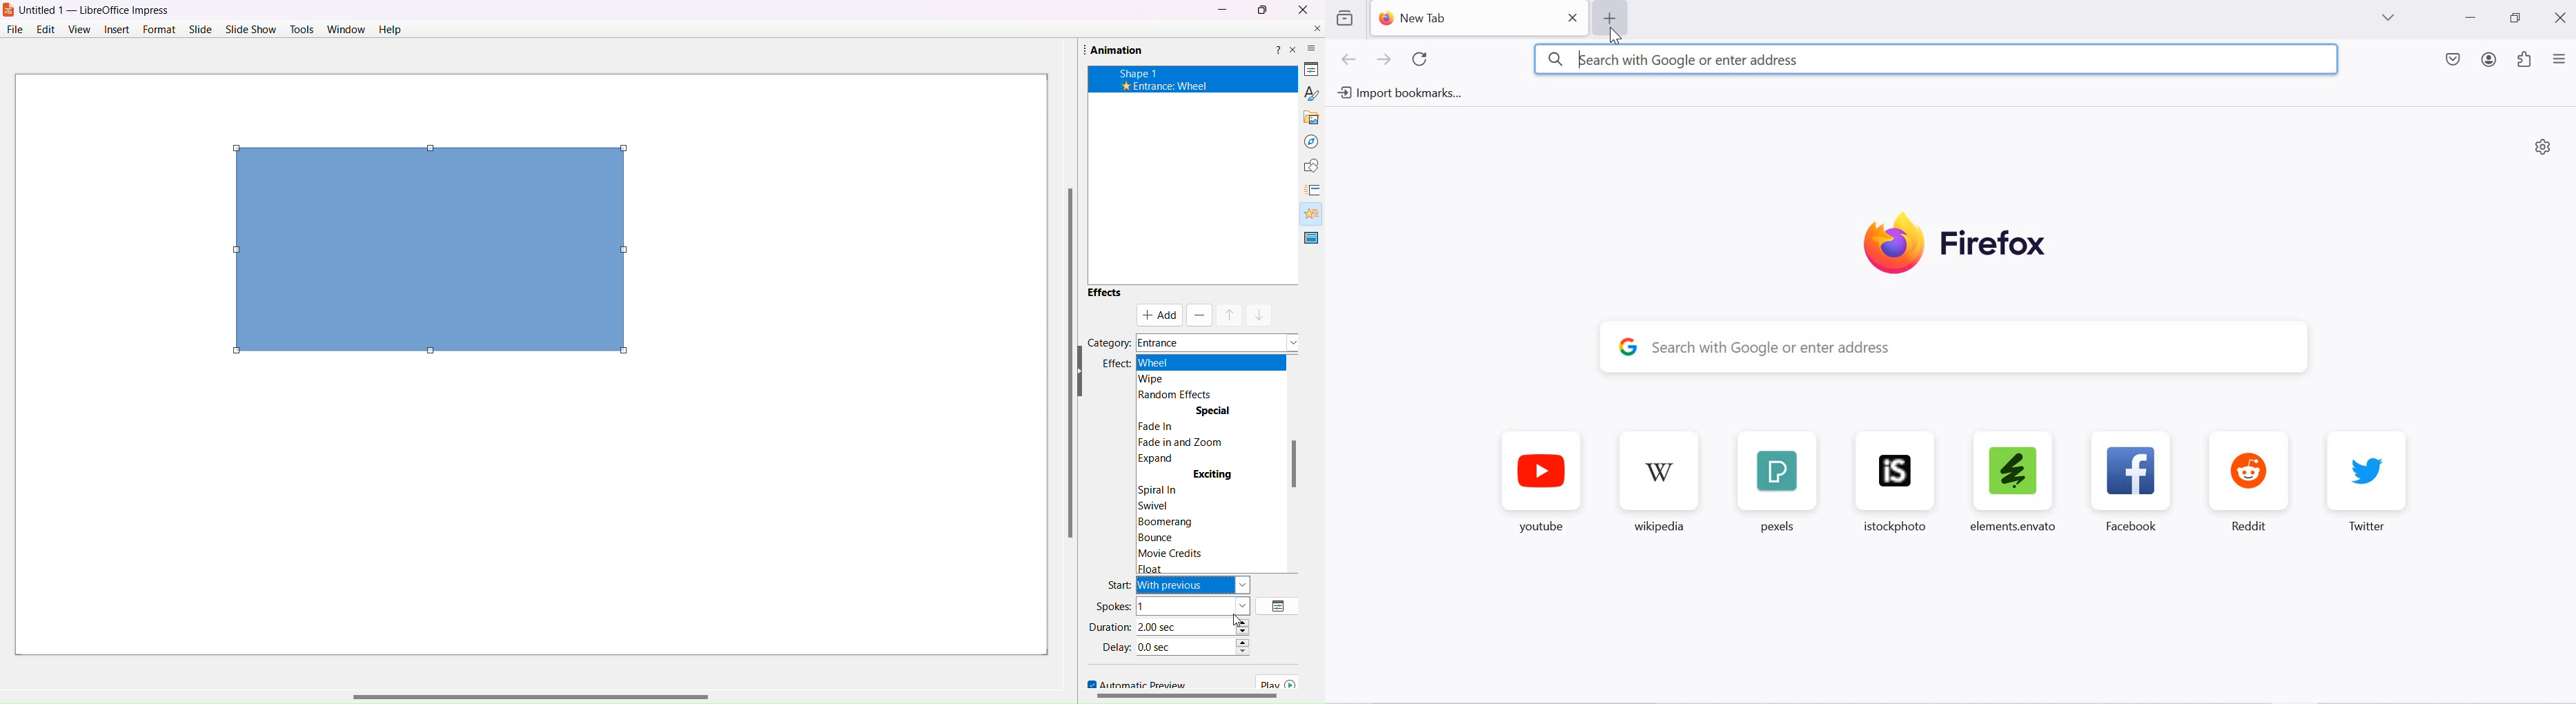  I want to click on Cursor, so click(1235, 620).